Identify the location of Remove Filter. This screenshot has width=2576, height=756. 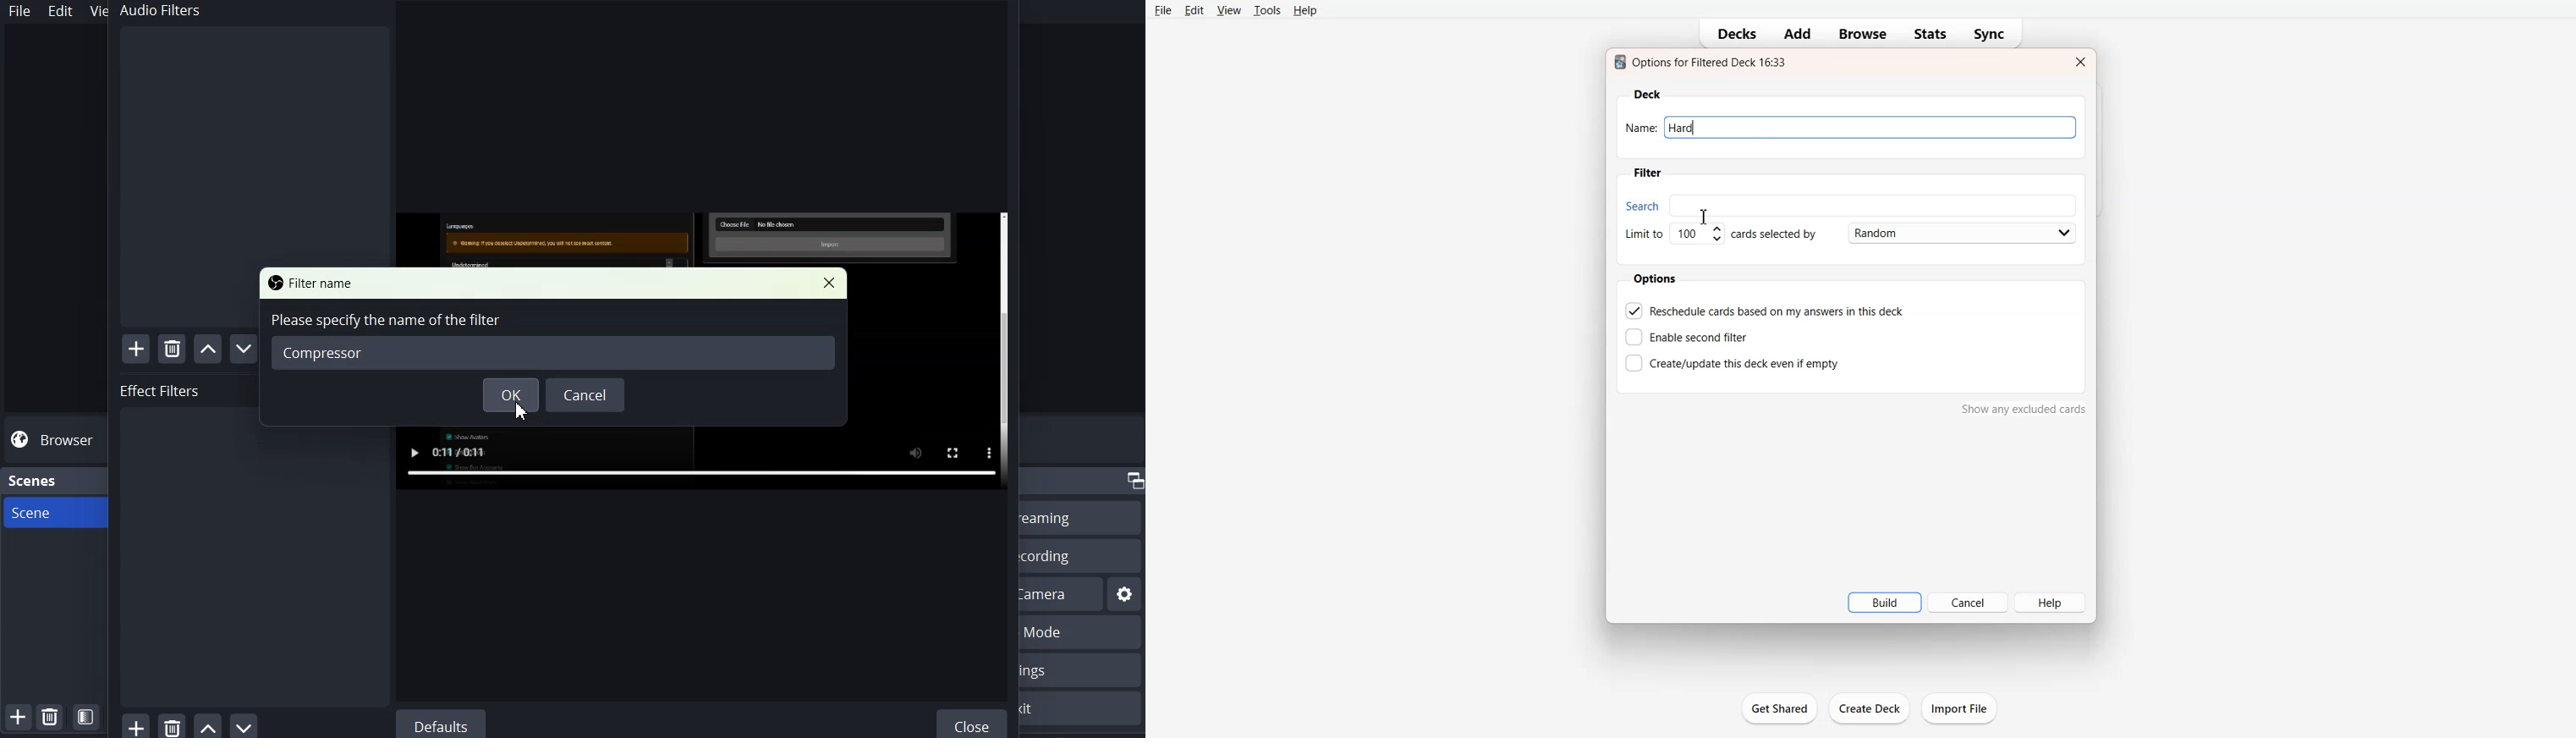
(173, 348).